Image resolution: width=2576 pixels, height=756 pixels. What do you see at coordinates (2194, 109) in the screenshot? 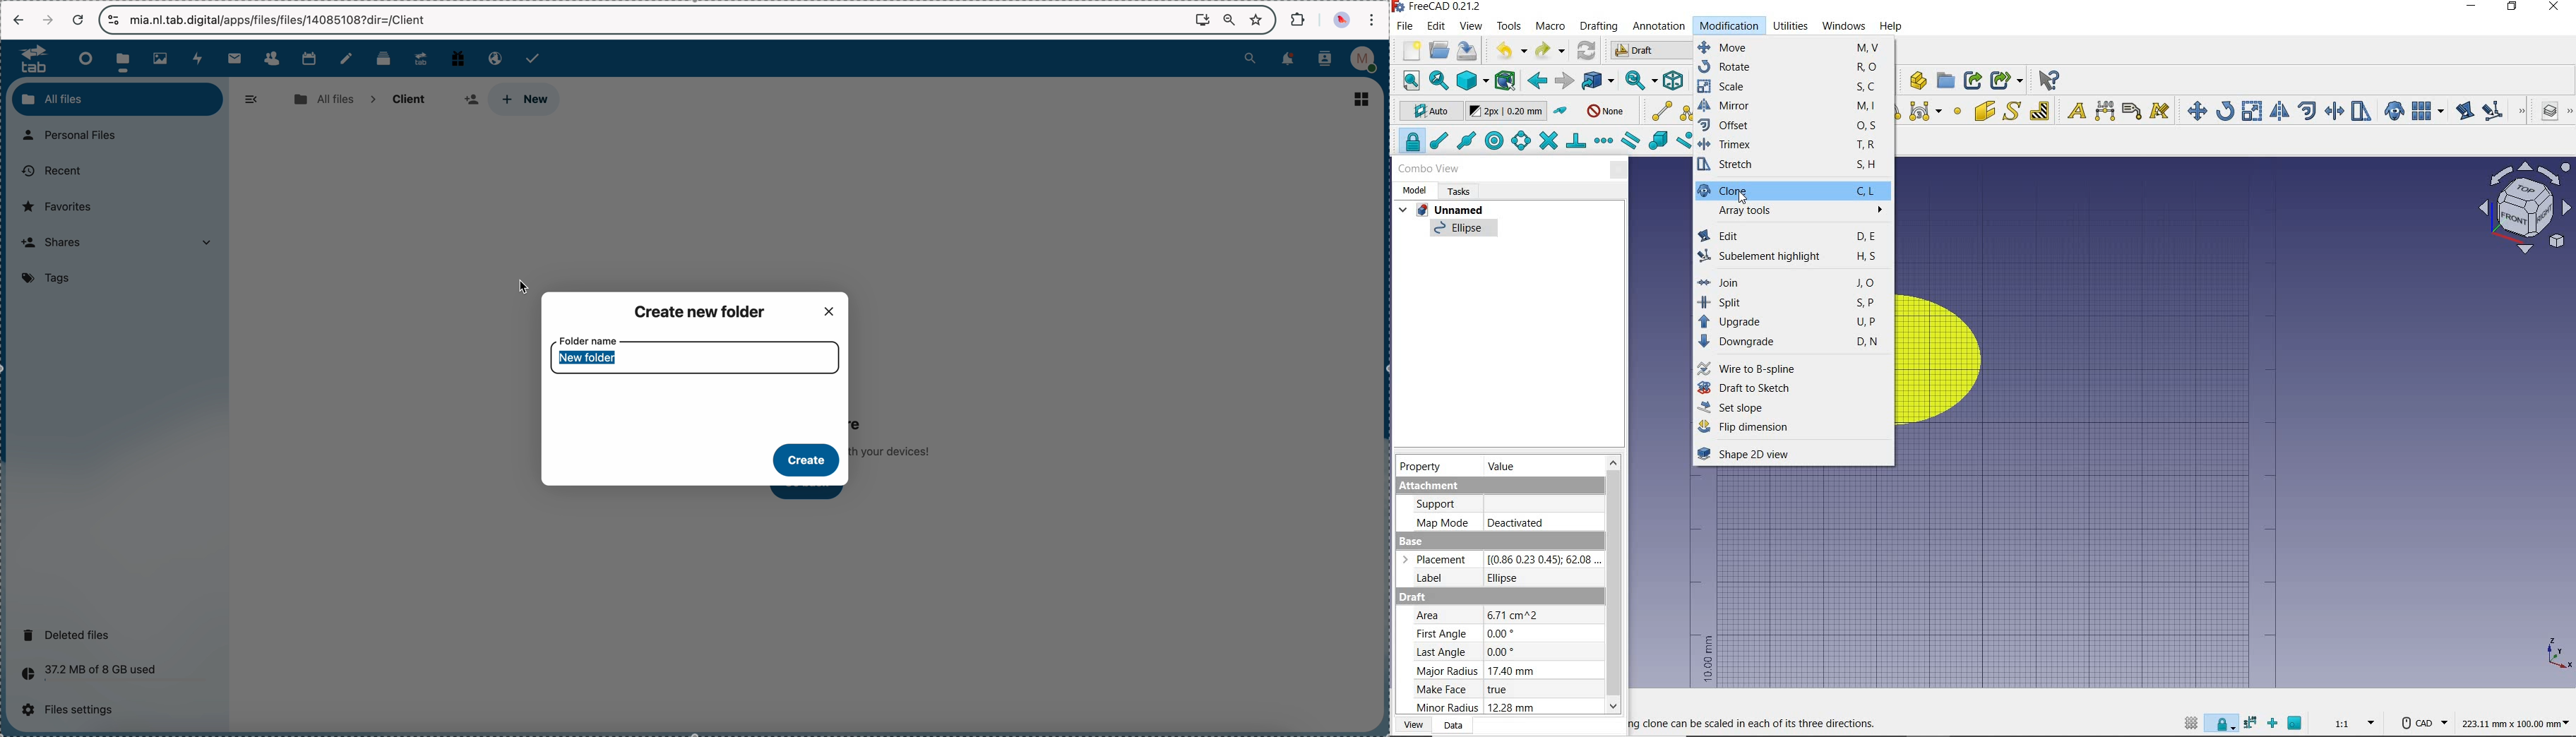
I see `move` at bounding box center [2194, 109].